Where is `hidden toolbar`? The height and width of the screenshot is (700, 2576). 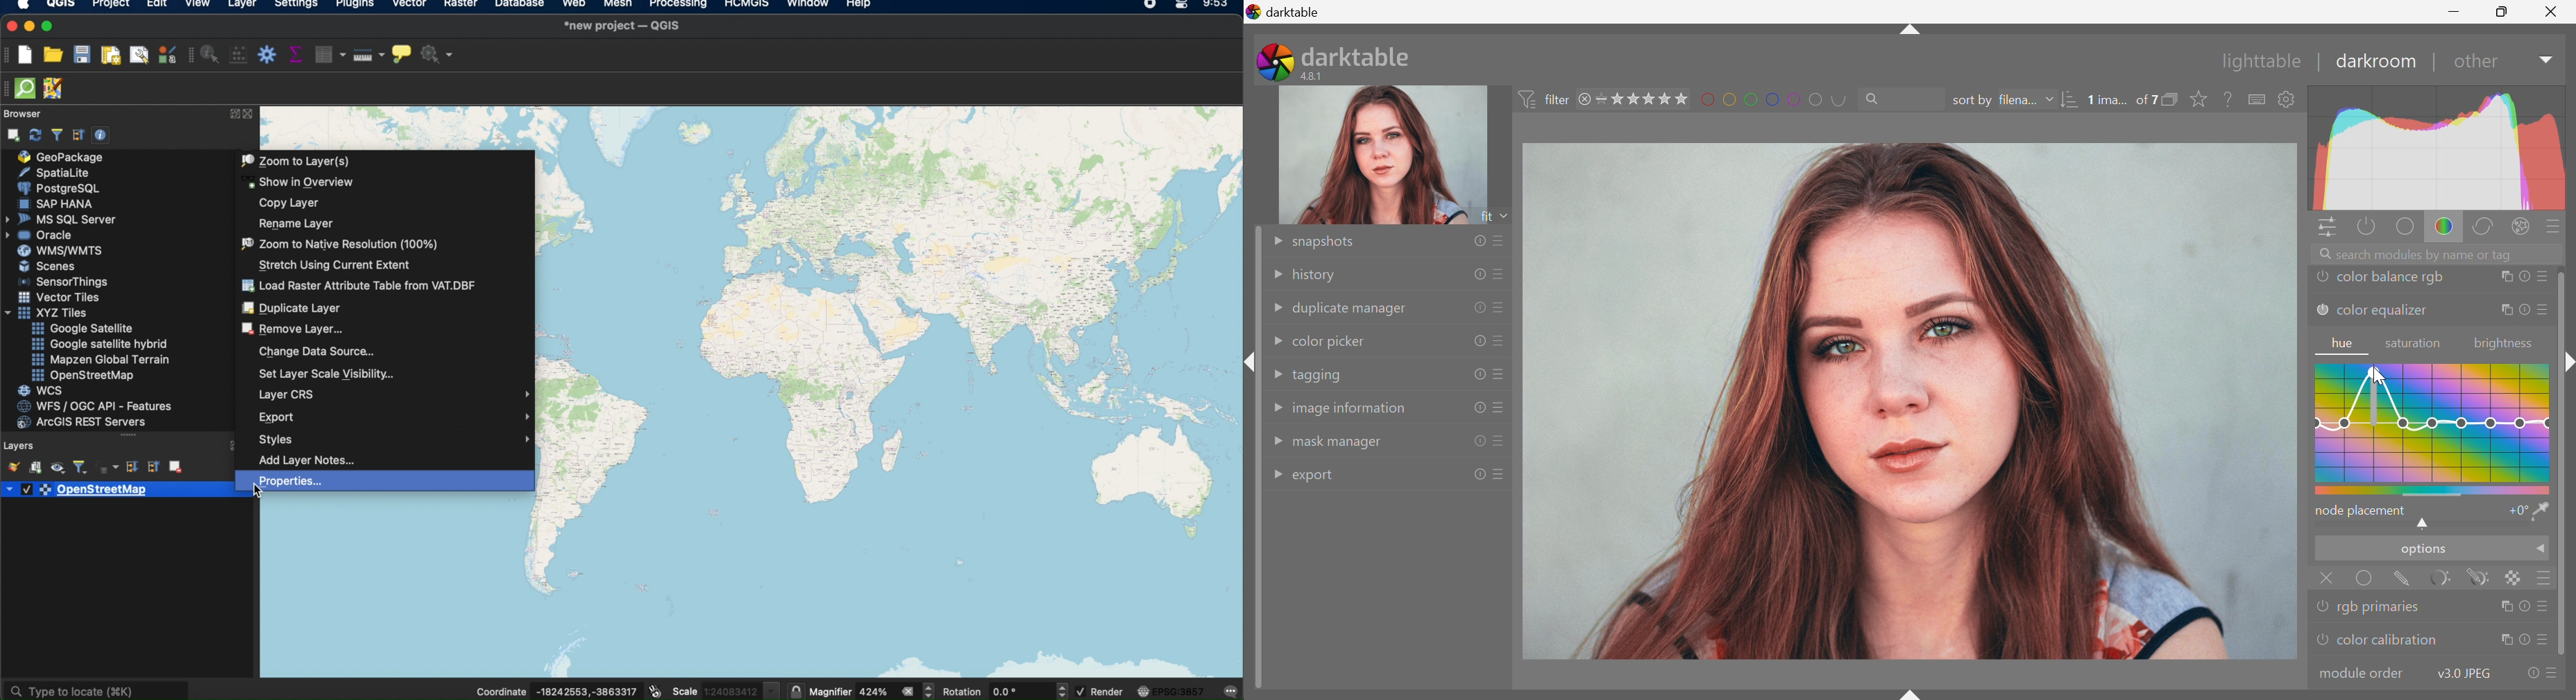 hidden toolbar is located at coordinates (8, 89).